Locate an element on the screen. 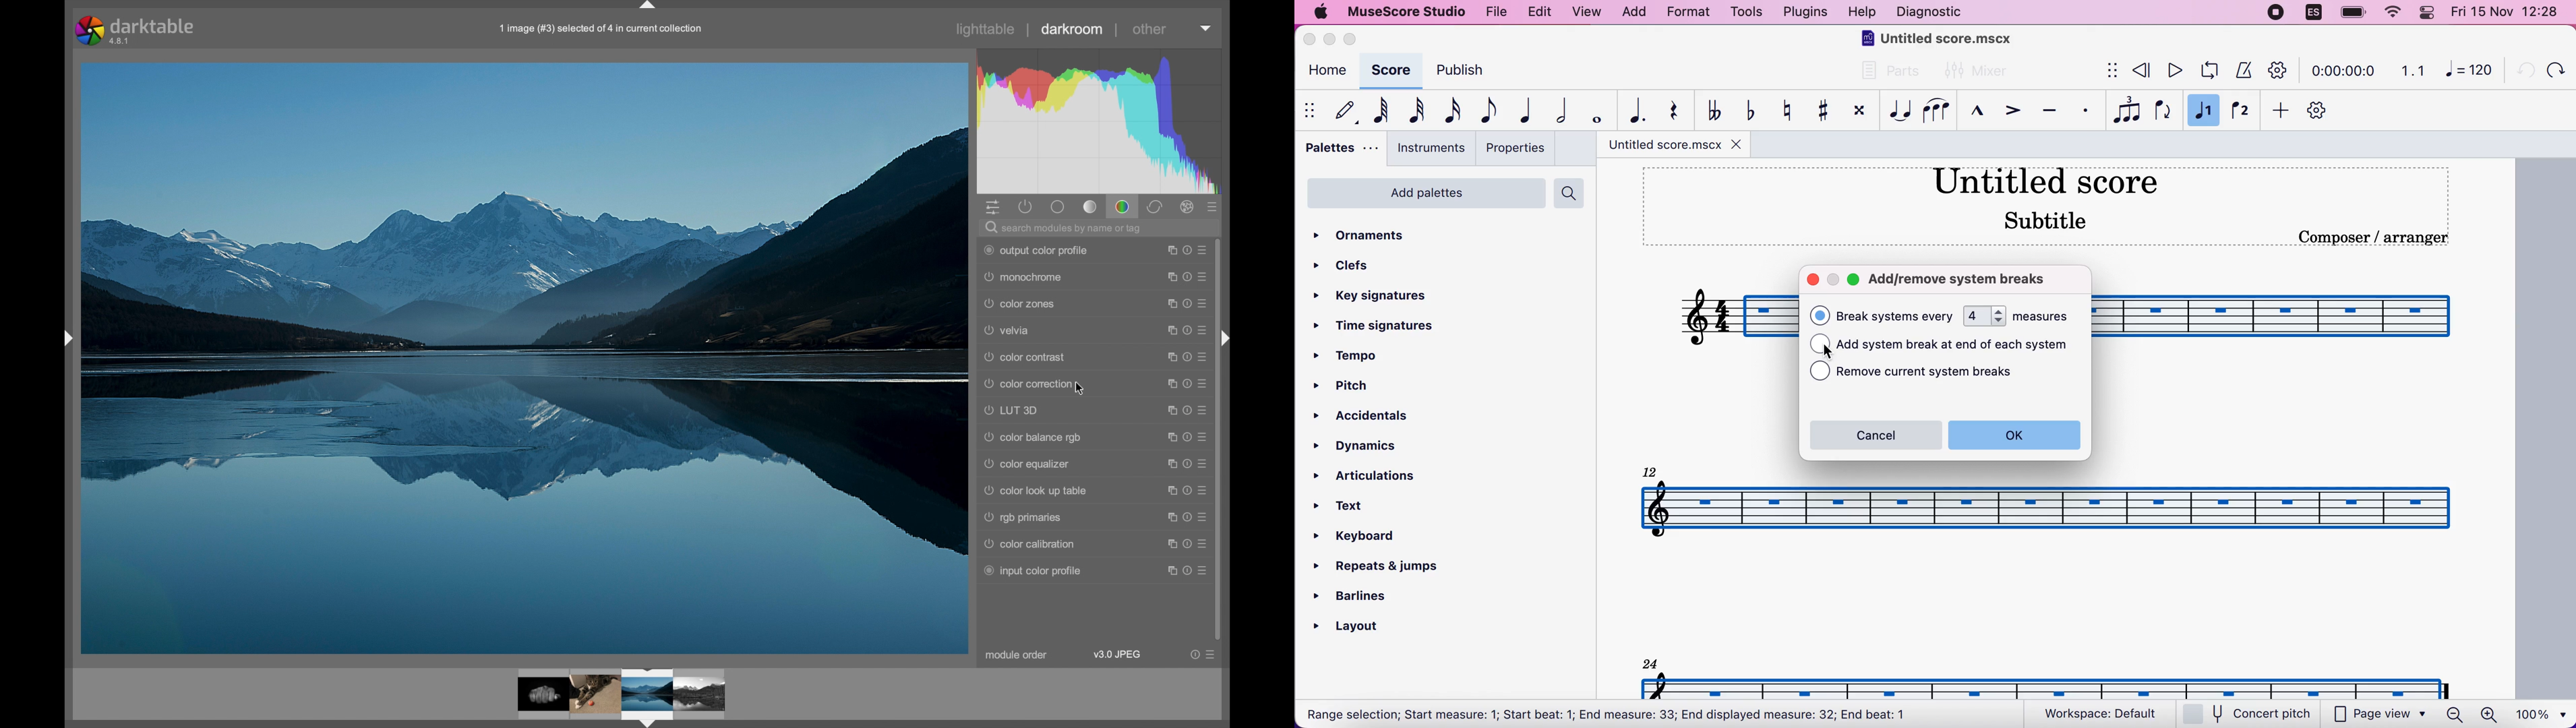 Image resolution: width=2576 pixels, height=728 pixels. whole note is located at coordinates (1593, 111).